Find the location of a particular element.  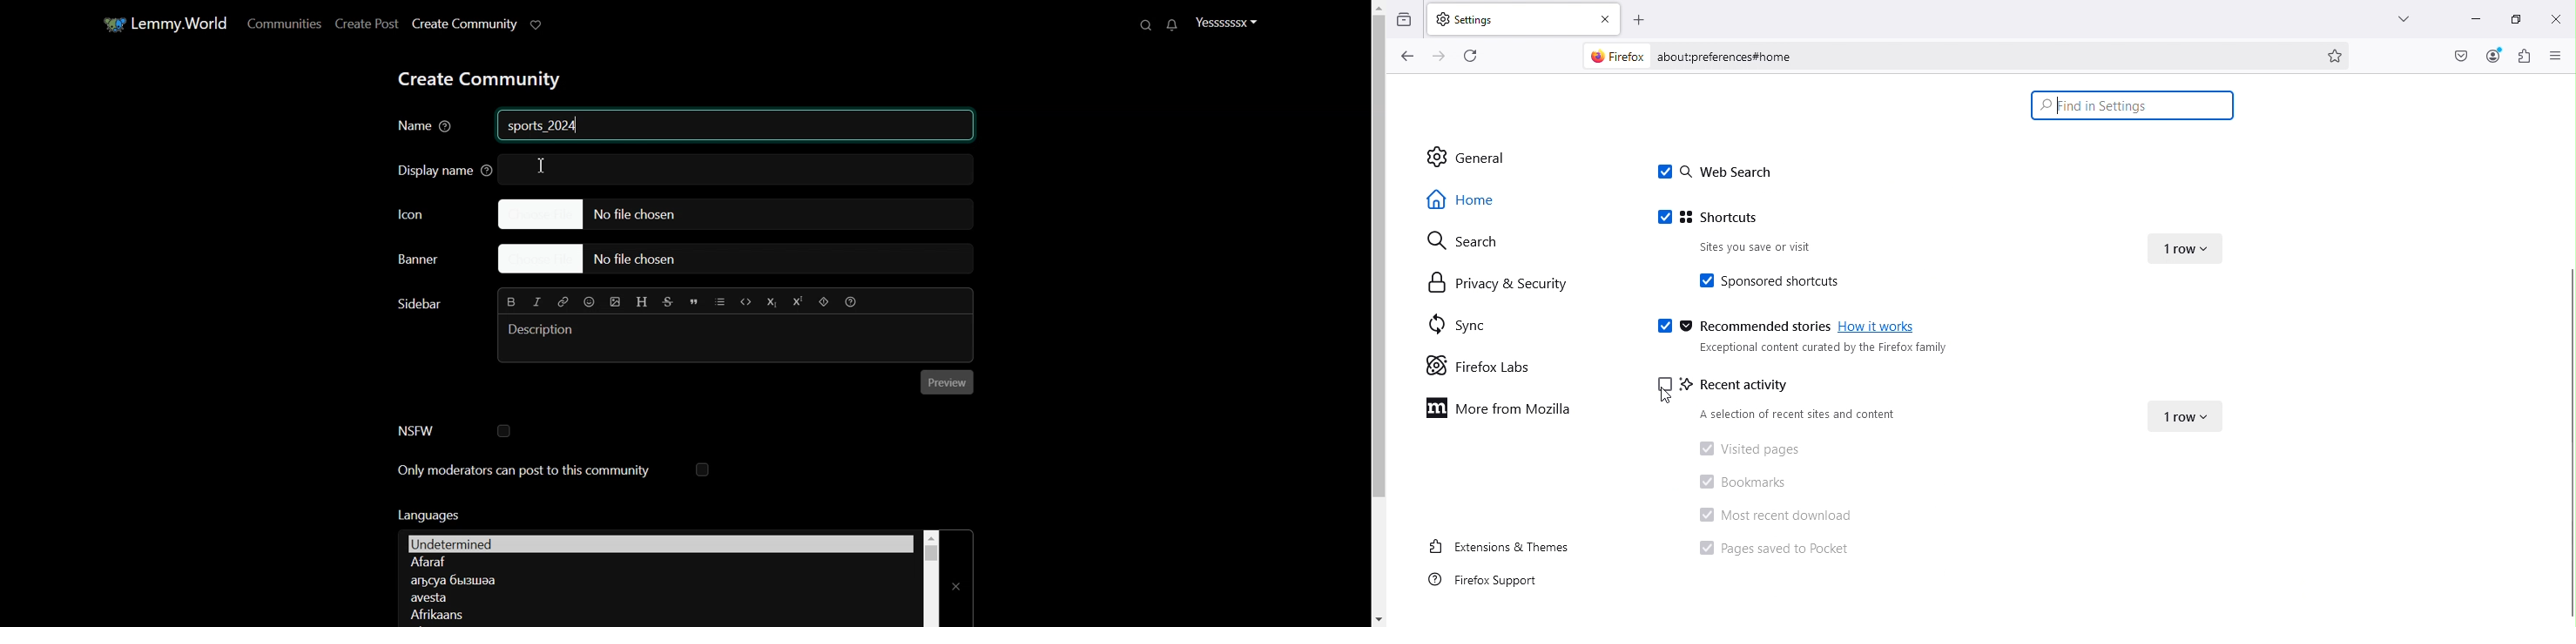

Open a new tab is located at coordinates (1641, 18).